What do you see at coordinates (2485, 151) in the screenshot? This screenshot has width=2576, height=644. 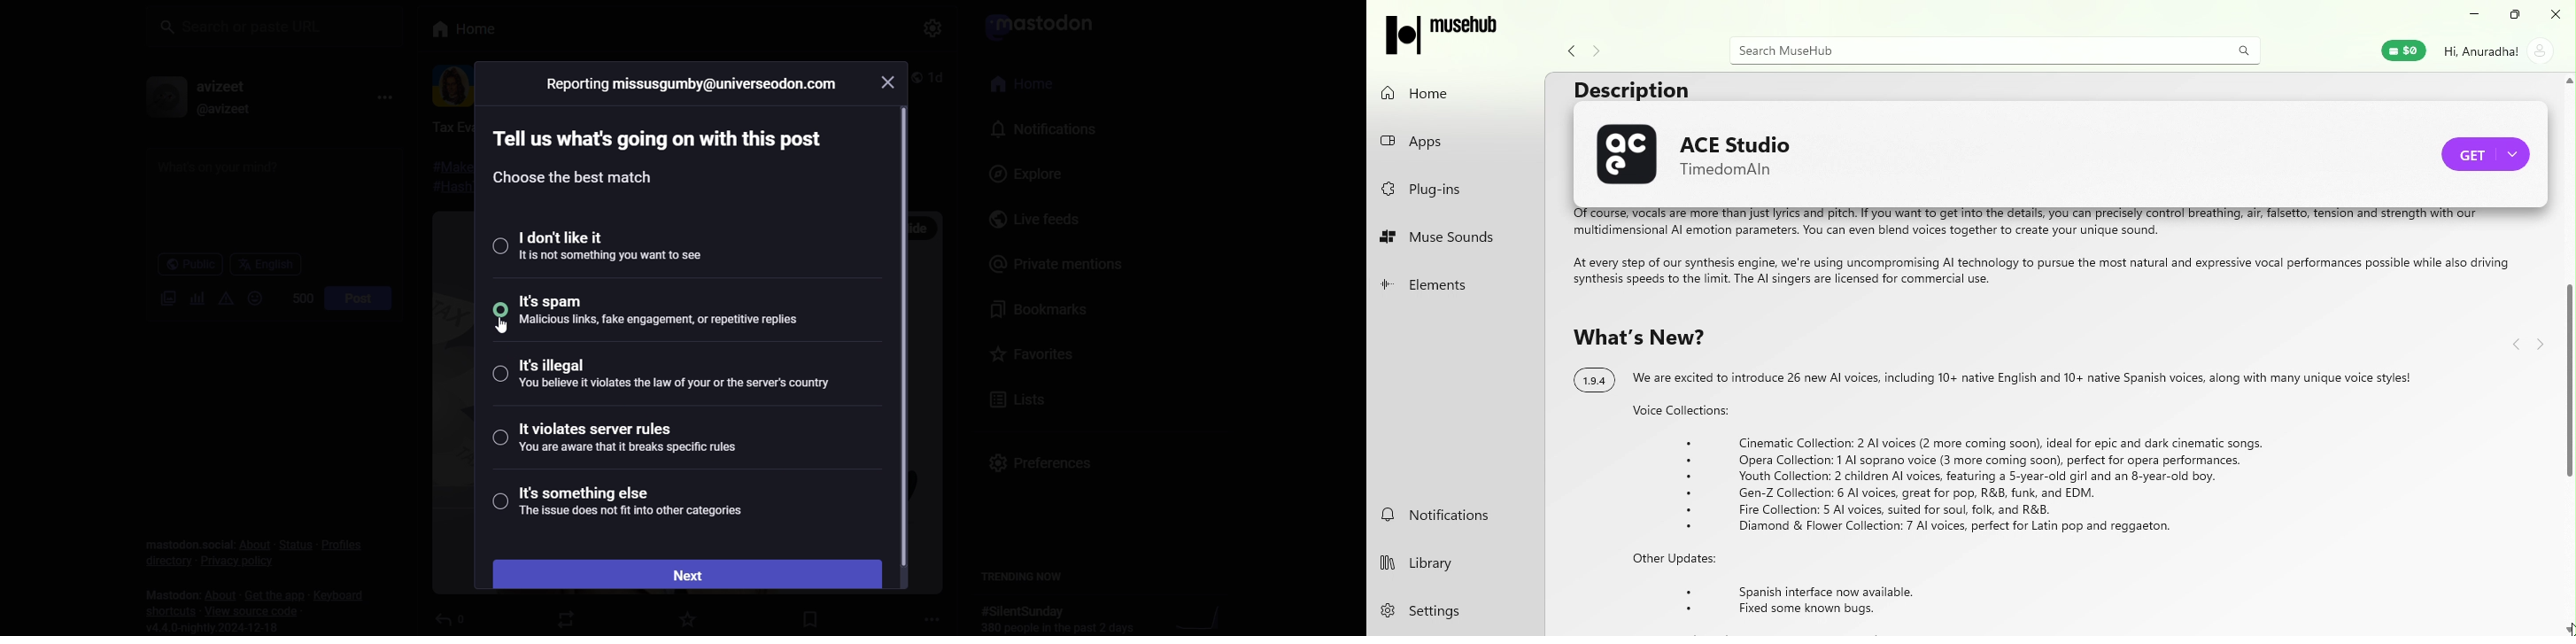 I see `Purchase ACE studio` at bounding box center [2485, 151].